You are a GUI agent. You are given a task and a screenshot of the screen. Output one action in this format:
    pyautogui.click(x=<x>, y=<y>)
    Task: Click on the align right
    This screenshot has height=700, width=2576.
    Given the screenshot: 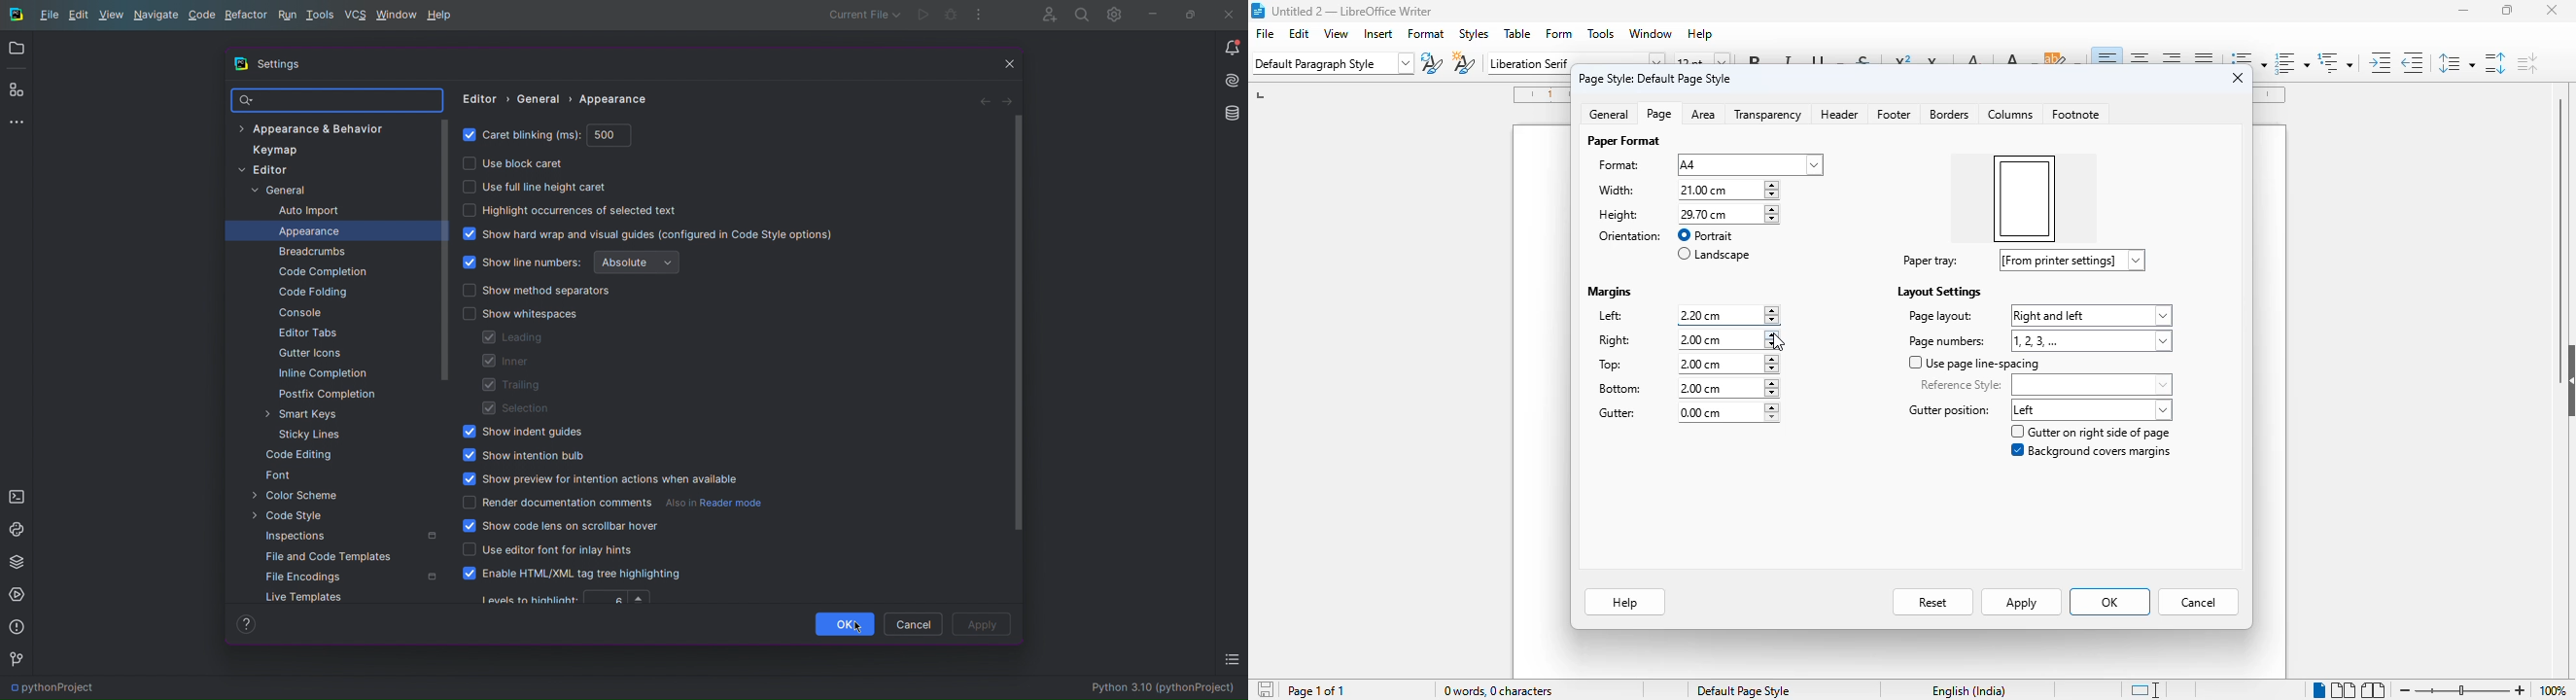 What is the action you would take?
    pyautogui.click(x=2173, y=58)
    